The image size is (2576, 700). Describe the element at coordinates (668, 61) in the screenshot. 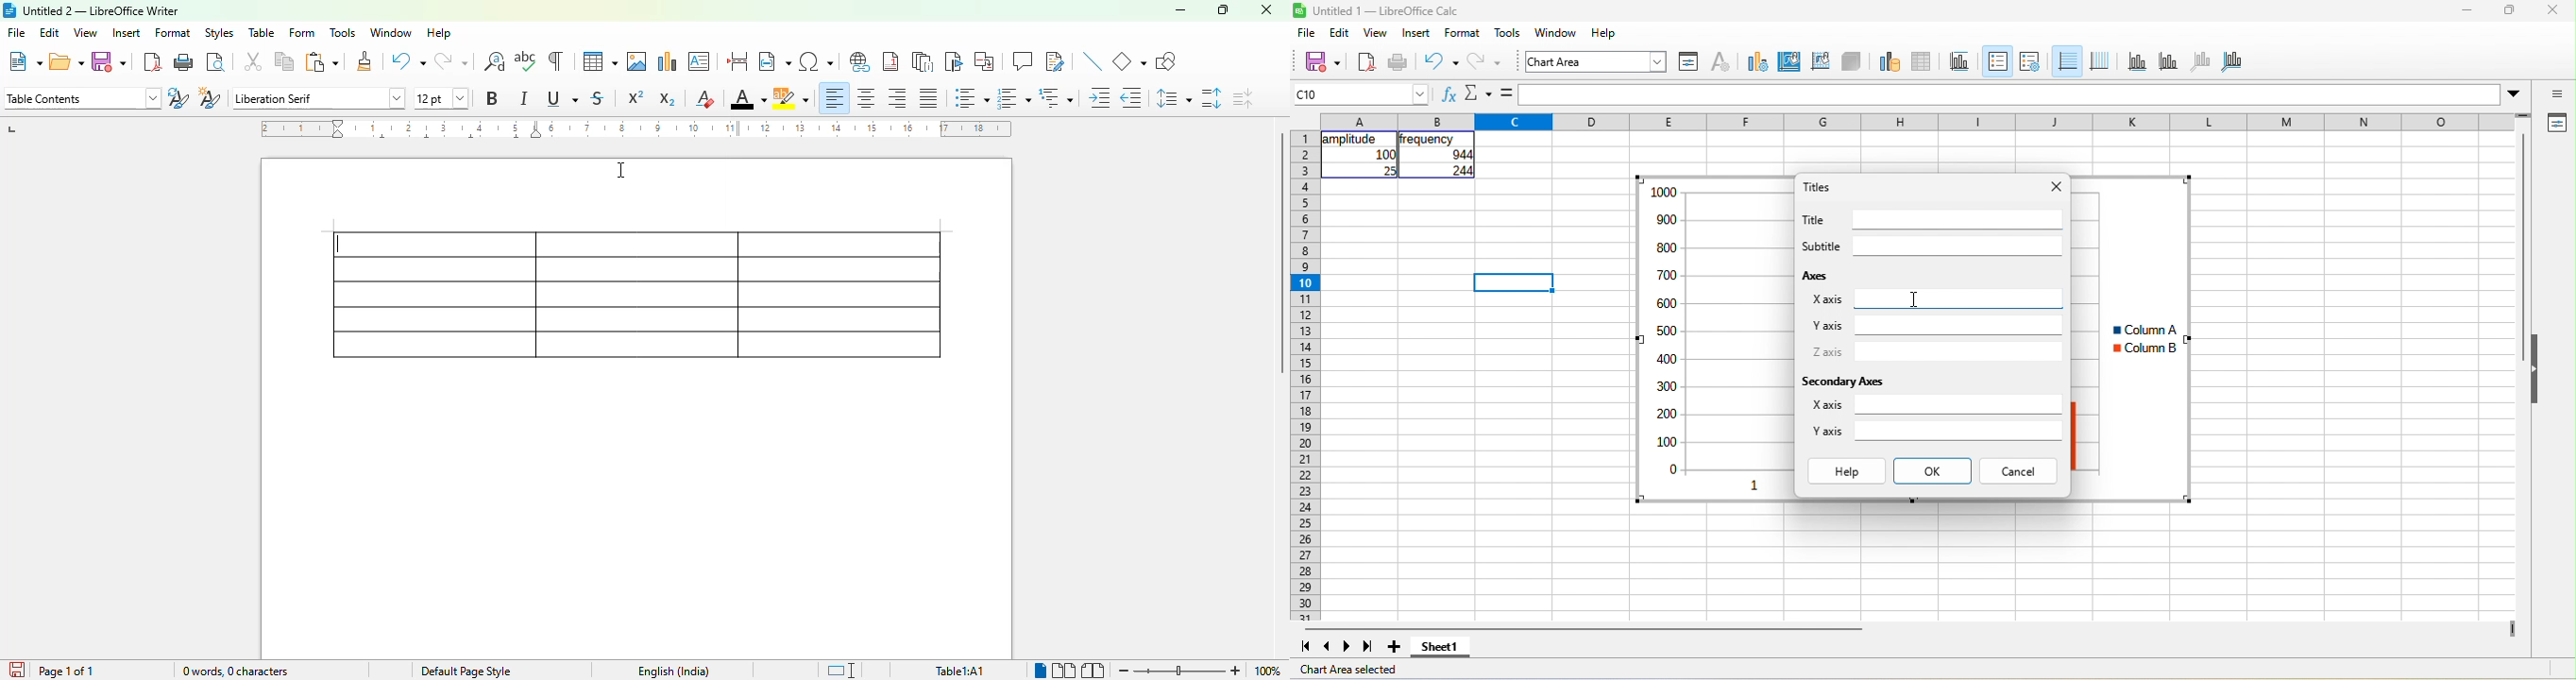

I see `insert chart` at that location.